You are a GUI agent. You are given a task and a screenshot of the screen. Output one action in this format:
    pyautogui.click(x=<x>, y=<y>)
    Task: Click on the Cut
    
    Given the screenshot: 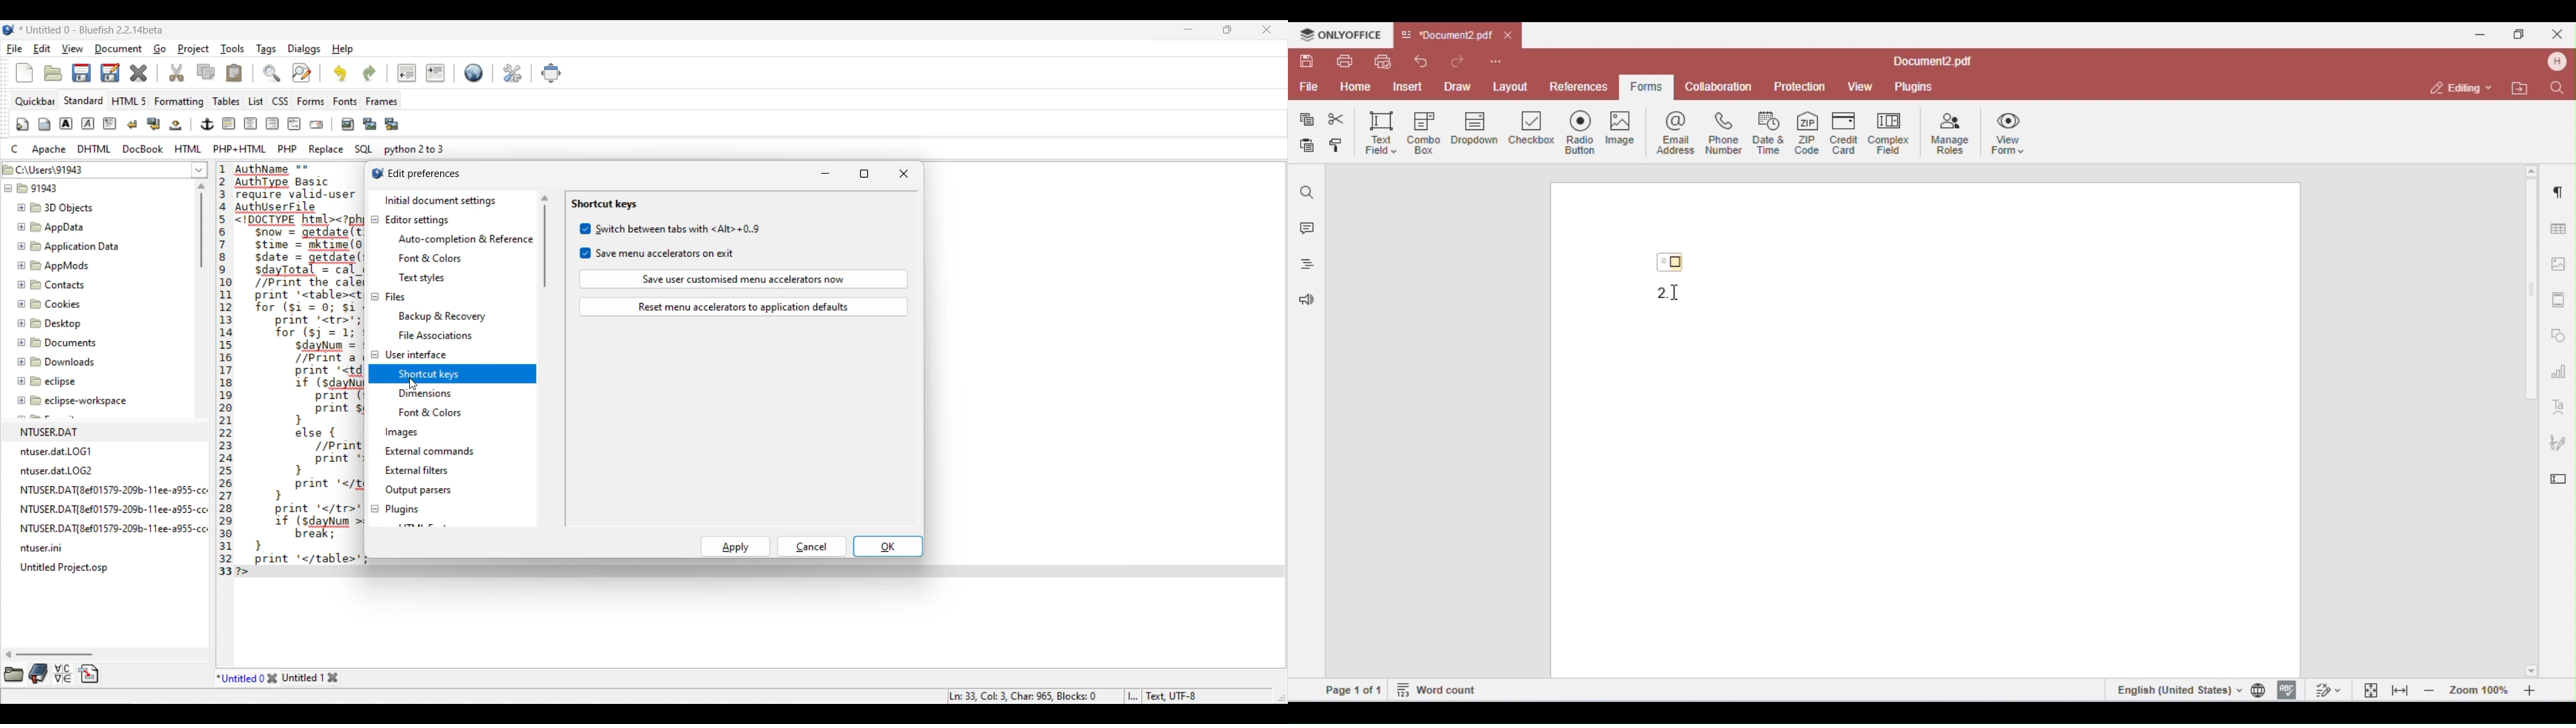 What is the action you would take?
    pyautogui.click(x=176, y=73)
    